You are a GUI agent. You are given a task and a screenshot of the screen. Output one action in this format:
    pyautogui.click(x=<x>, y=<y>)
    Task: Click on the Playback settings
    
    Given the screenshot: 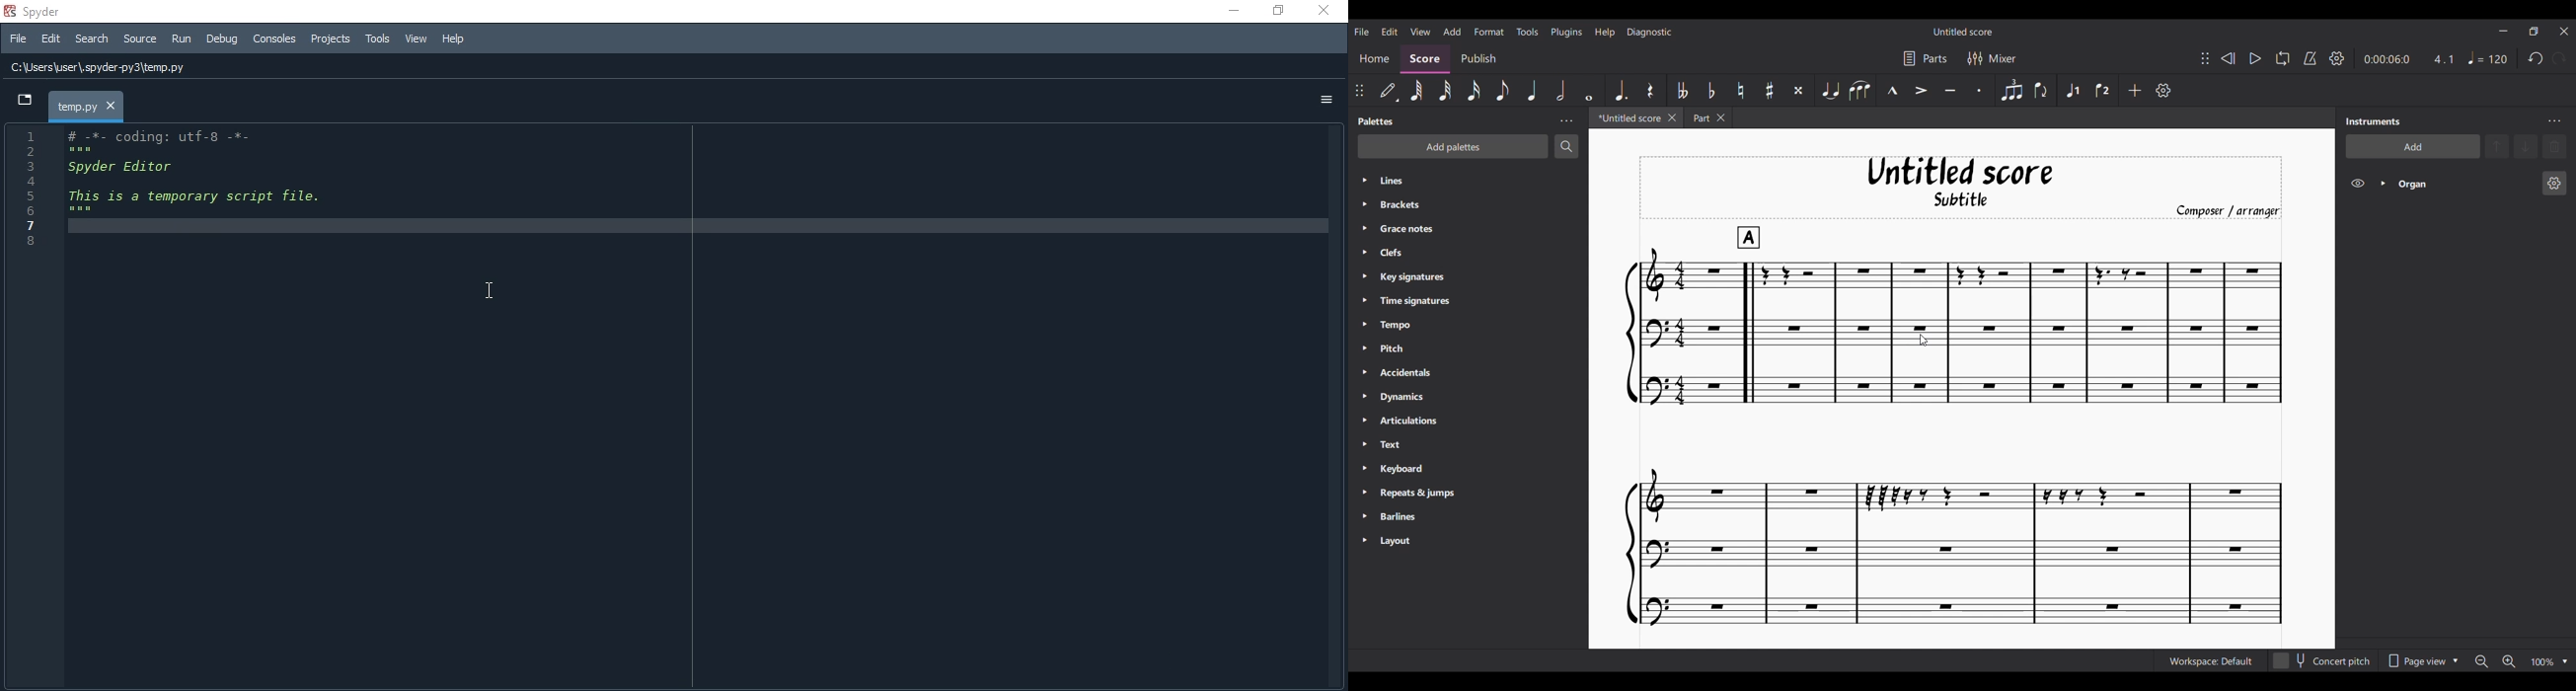 What is the action you would take?
    pyautogui.click(x=2337, y=58)
    